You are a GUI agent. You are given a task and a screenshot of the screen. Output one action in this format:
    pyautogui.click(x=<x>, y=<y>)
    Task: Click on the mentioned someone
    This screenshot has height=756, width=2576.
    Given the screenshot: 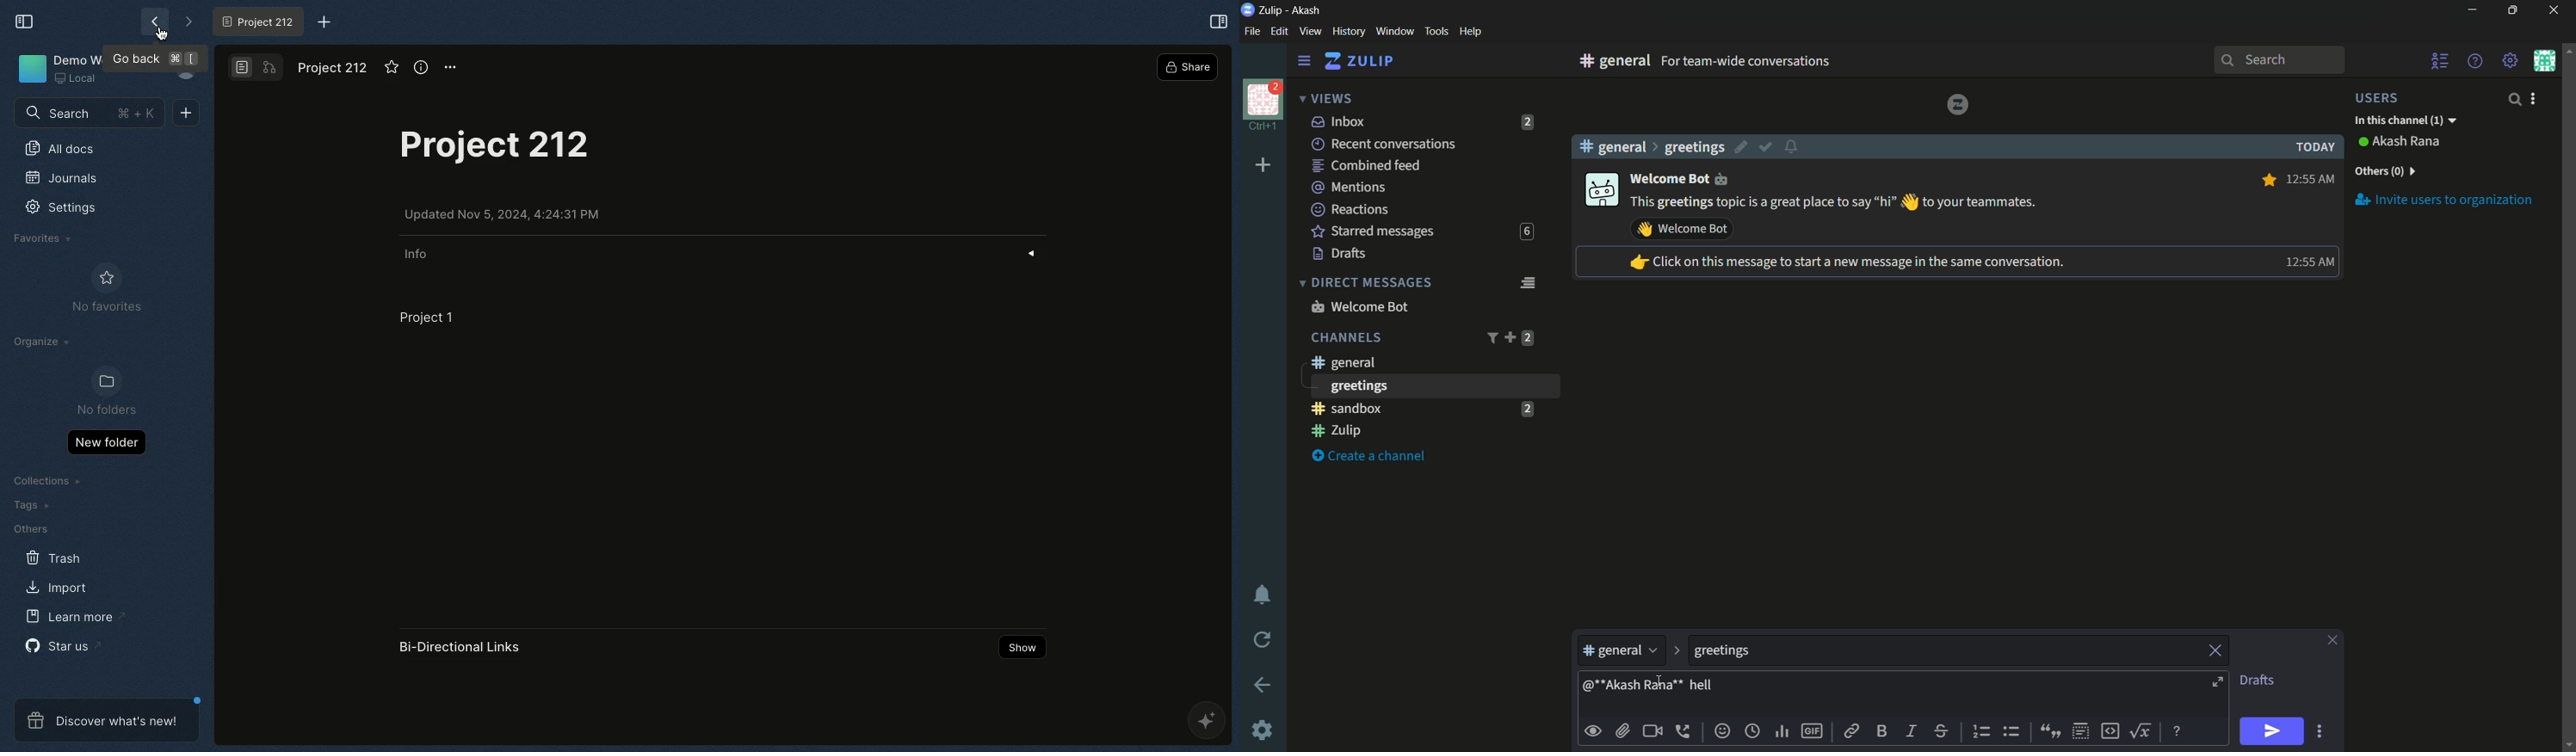 What is the action you would take?
    pyautogui.click(x=1634, y=688)
    